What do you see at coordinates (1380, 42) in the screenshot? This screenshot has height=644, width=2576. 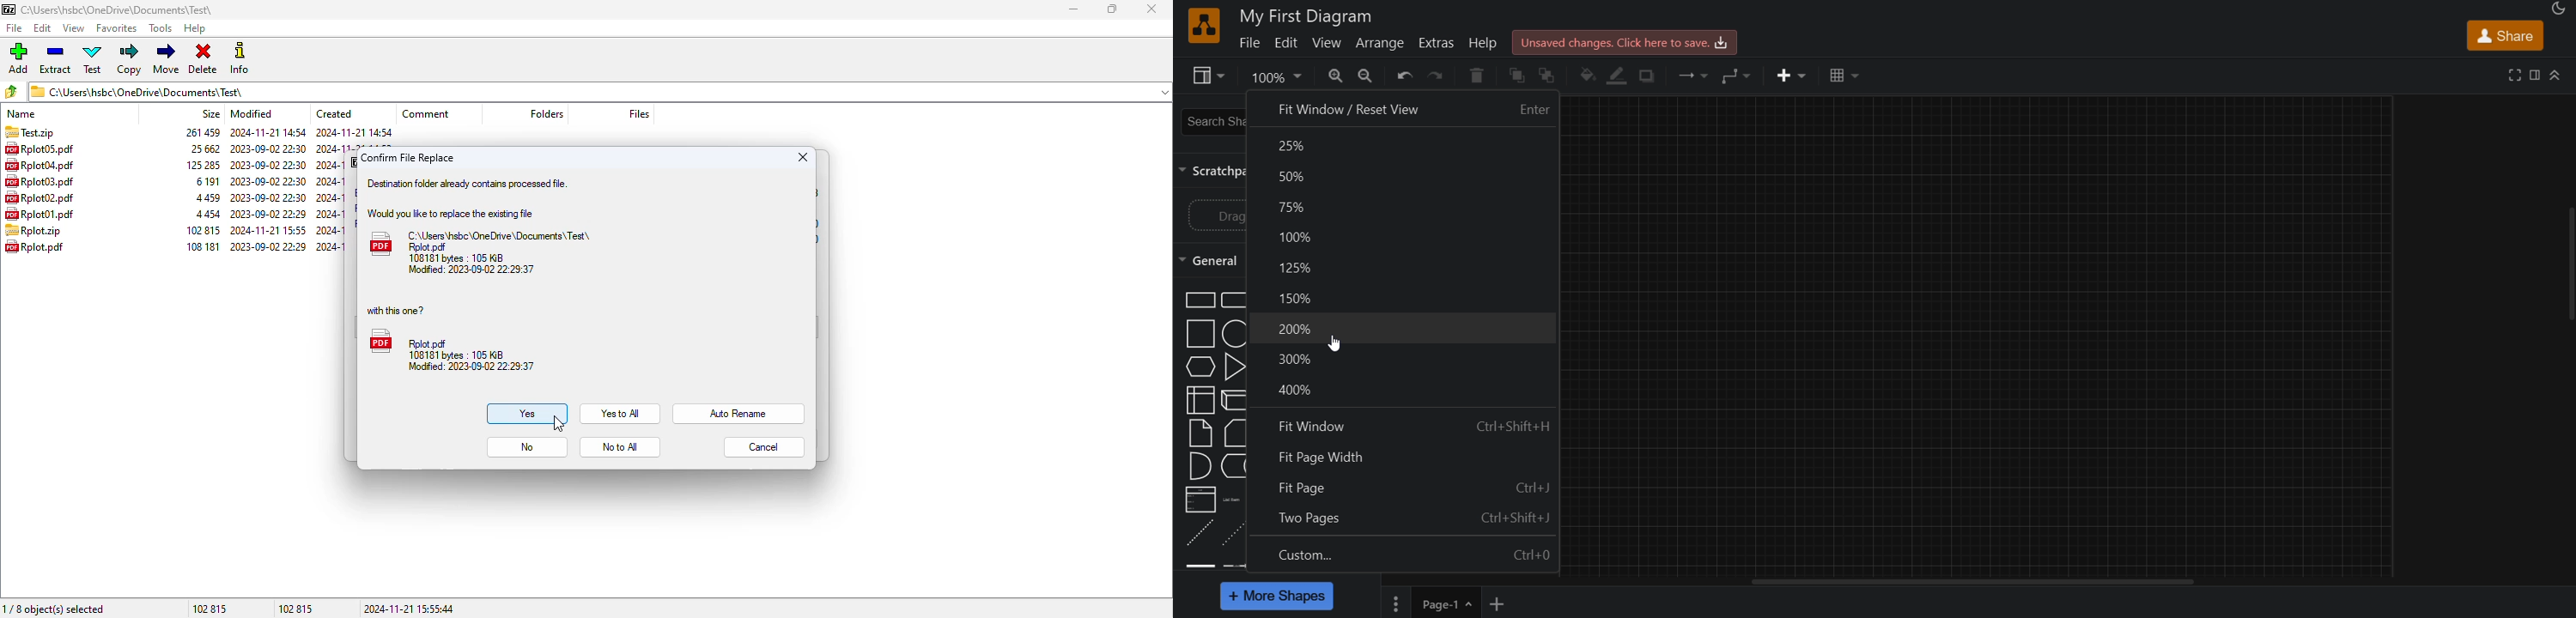 I see `arrange` at bounding box center [1380, 42].